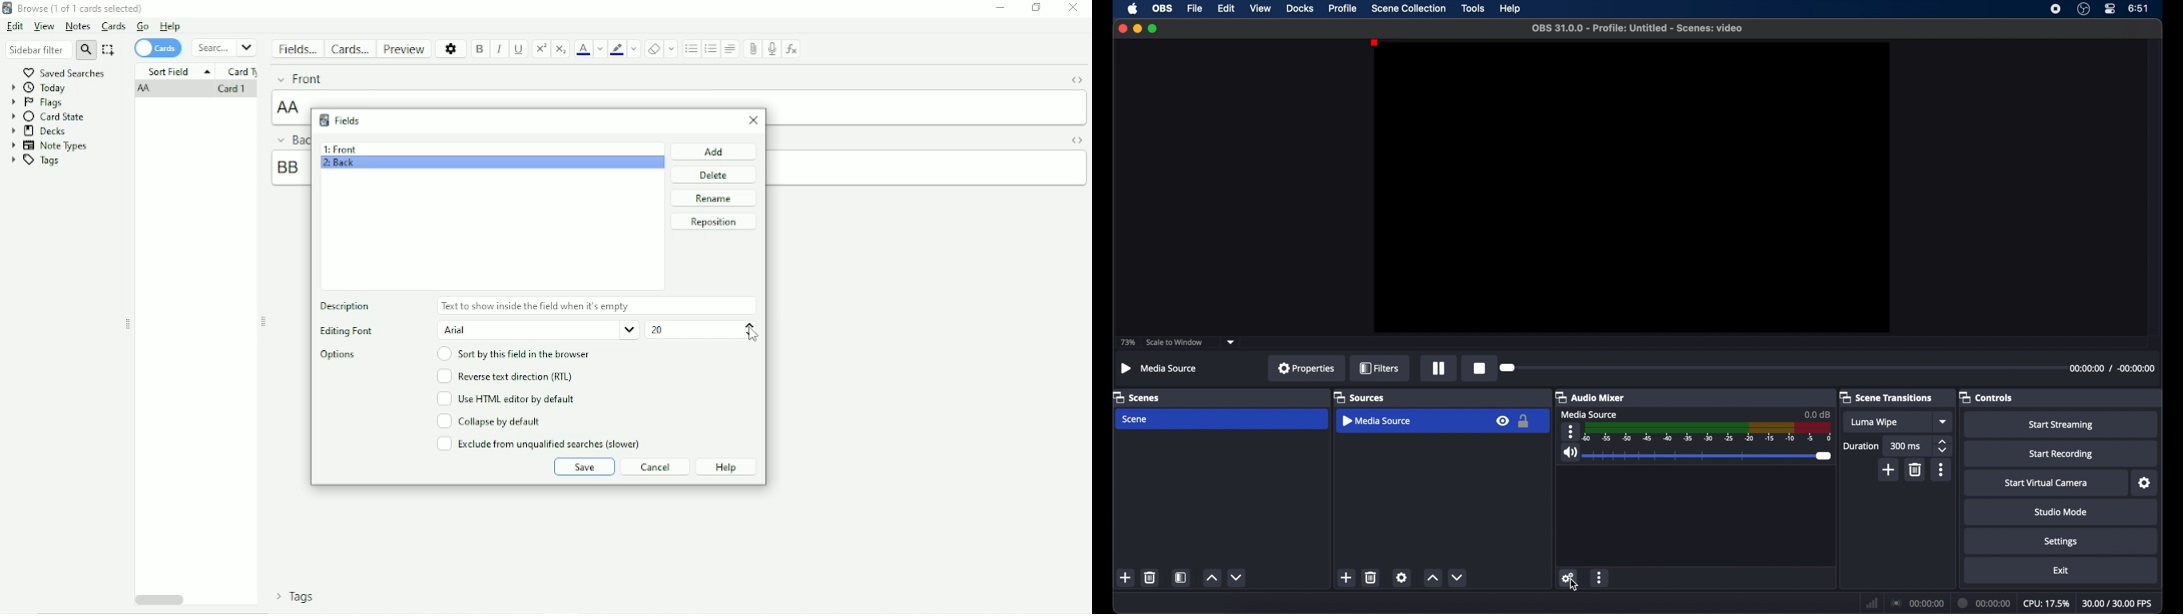 This screenshot has height=616, width=2184. What do you see at coordinates (1409, 9) in the screenshot?
I see `scene collection` at bounding box center [1409, 9].